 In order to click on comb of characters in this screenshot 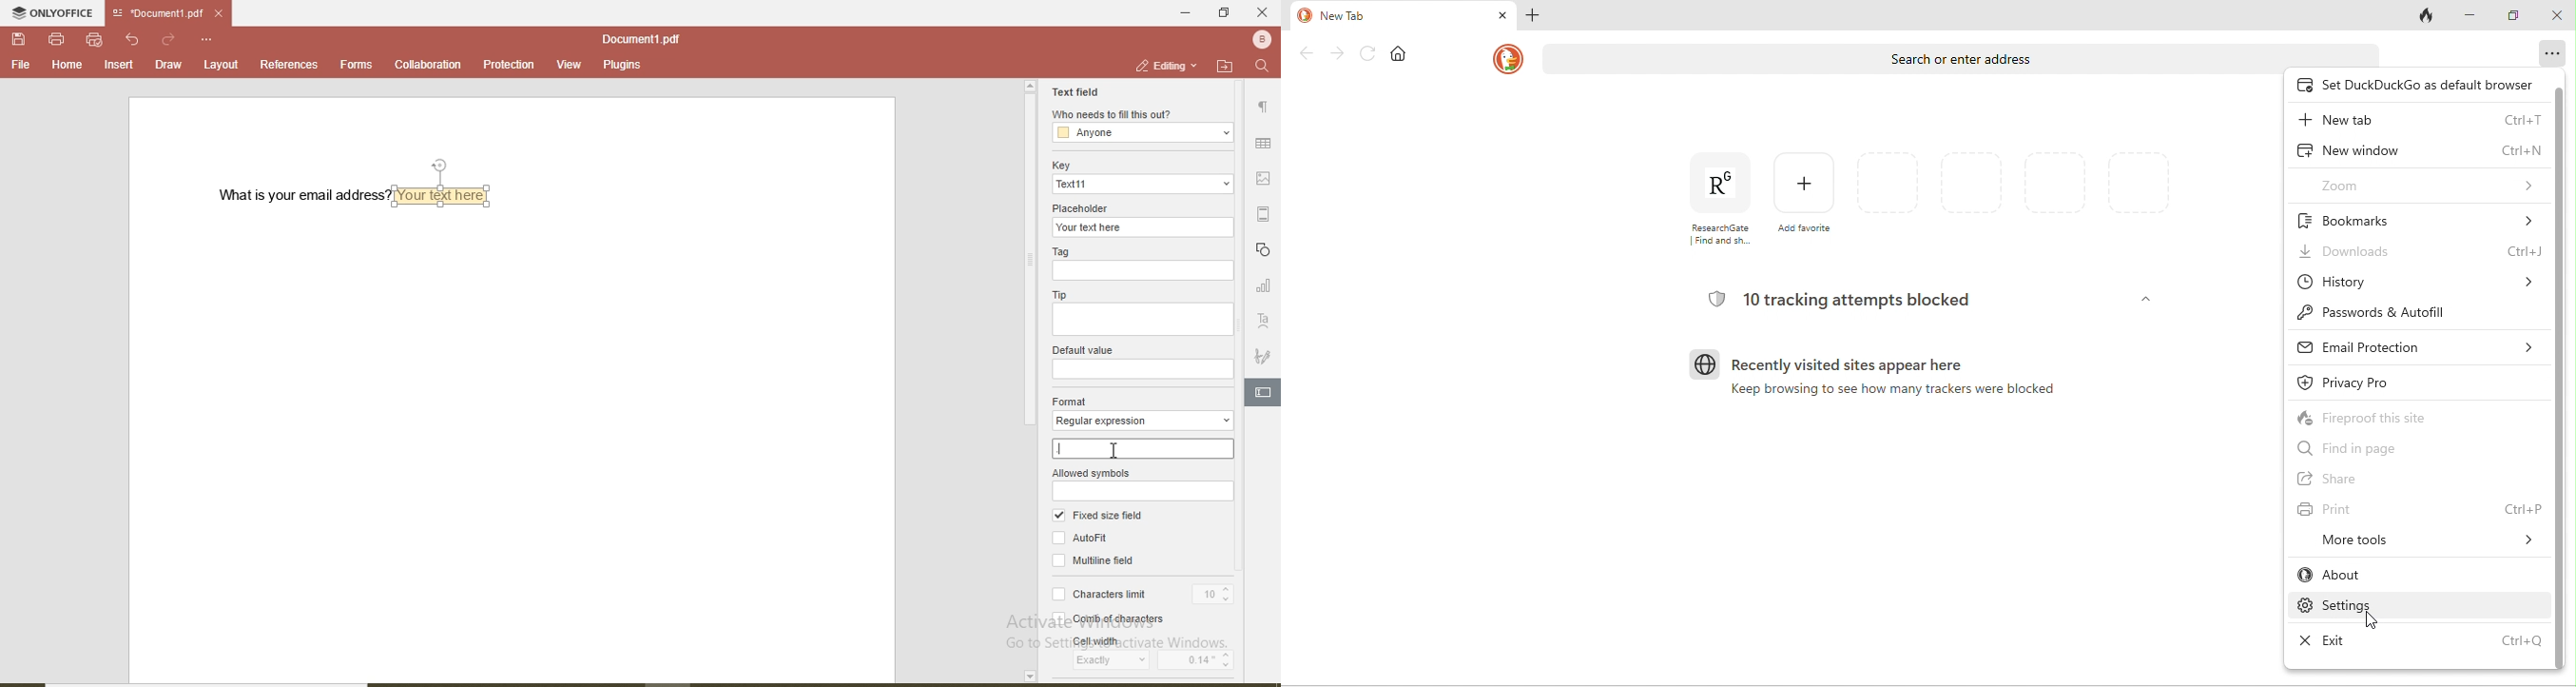, I will do `click(1102, 616)`.